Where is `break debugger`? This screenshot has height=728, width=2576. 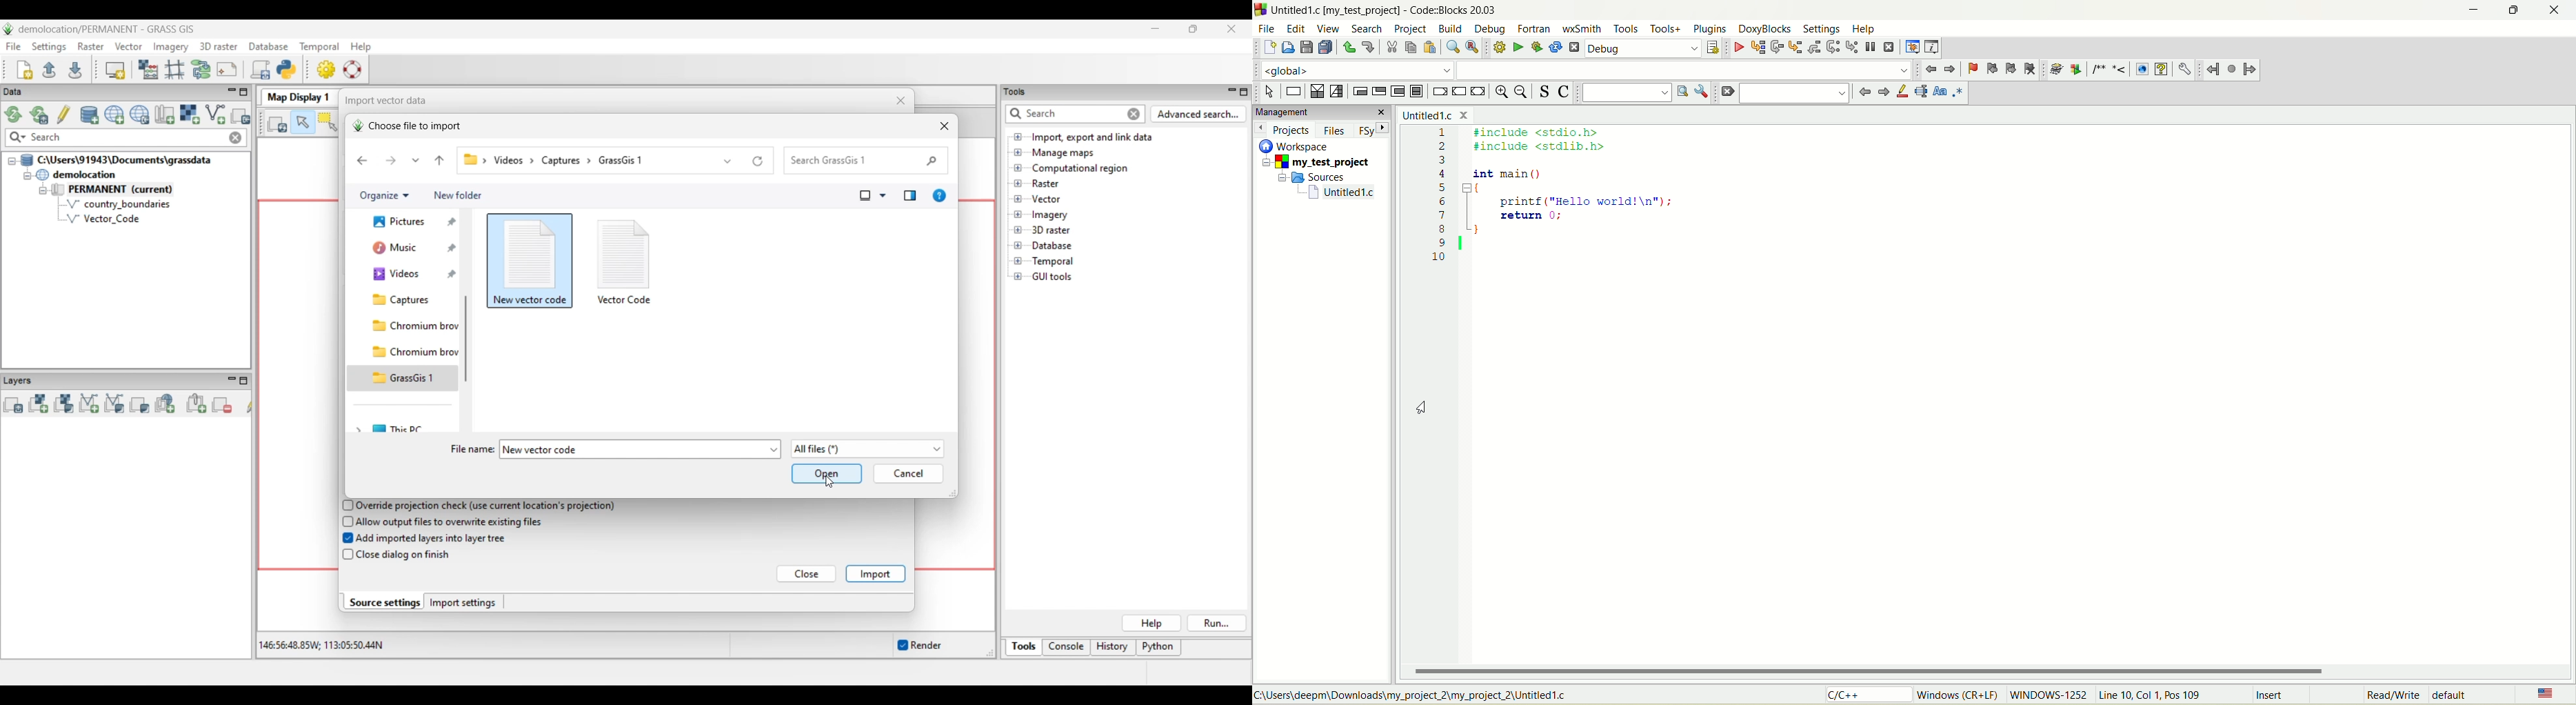 break debugger is located at coordinates (1872, 46).